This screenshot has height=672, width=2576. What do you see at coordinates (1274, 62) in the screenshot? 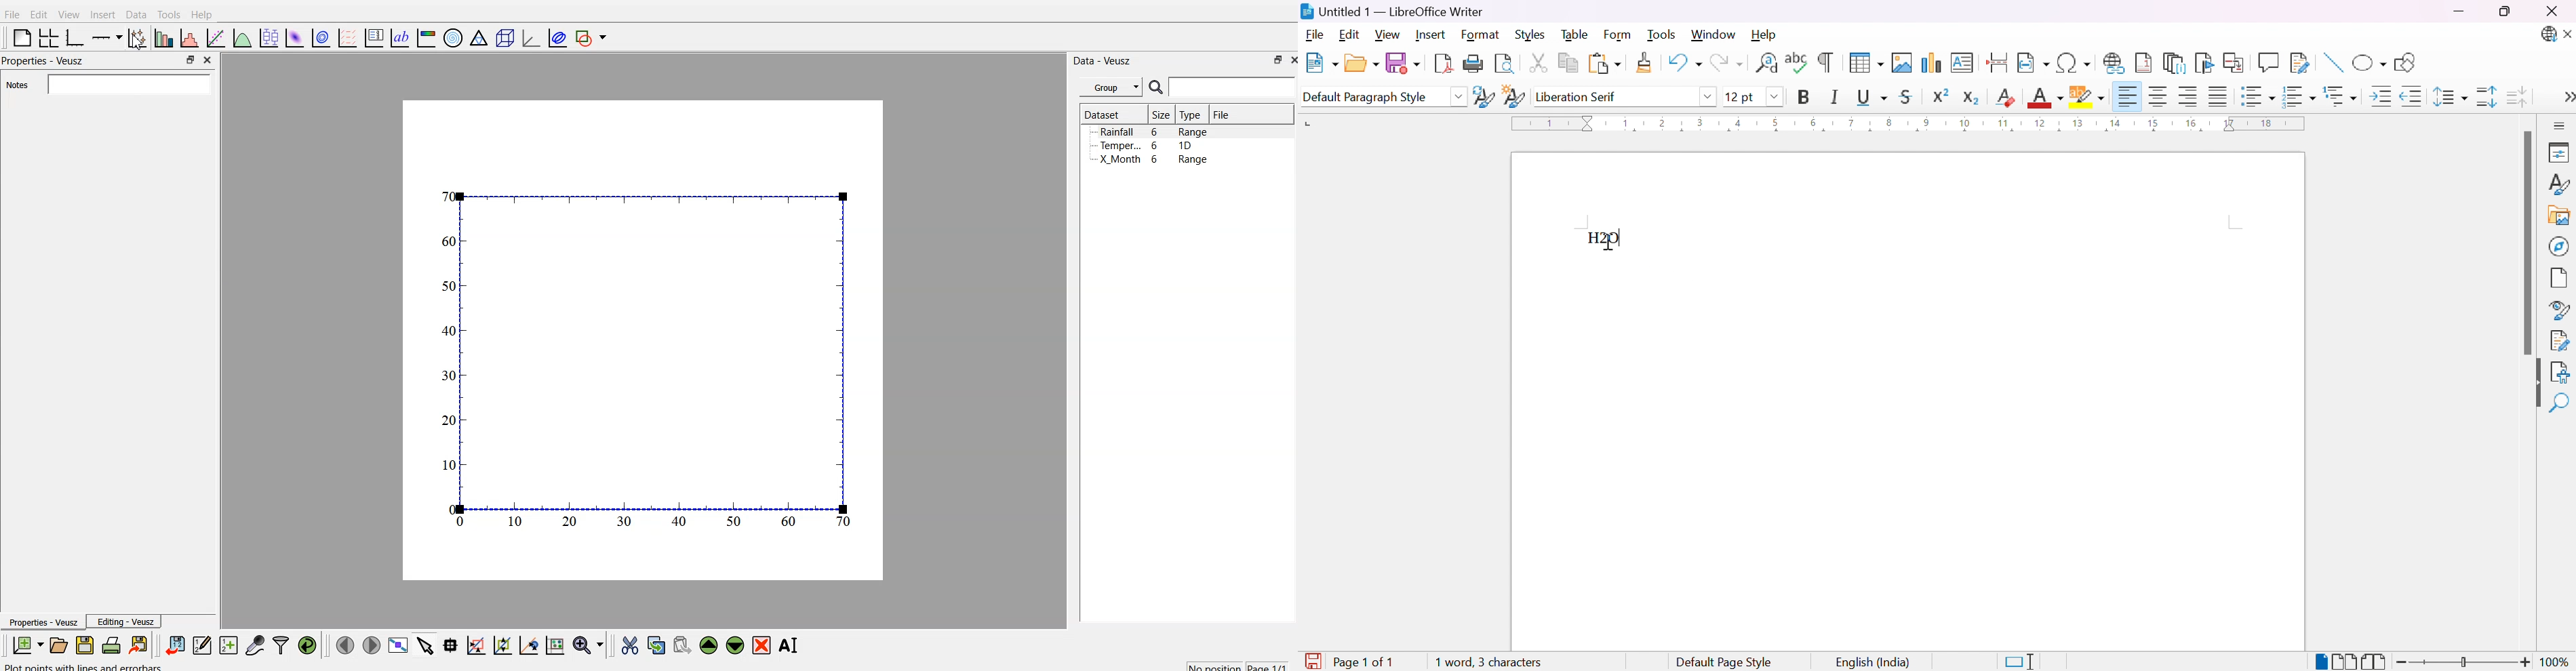
I see `maximize` at bounding box center [1274, 62].